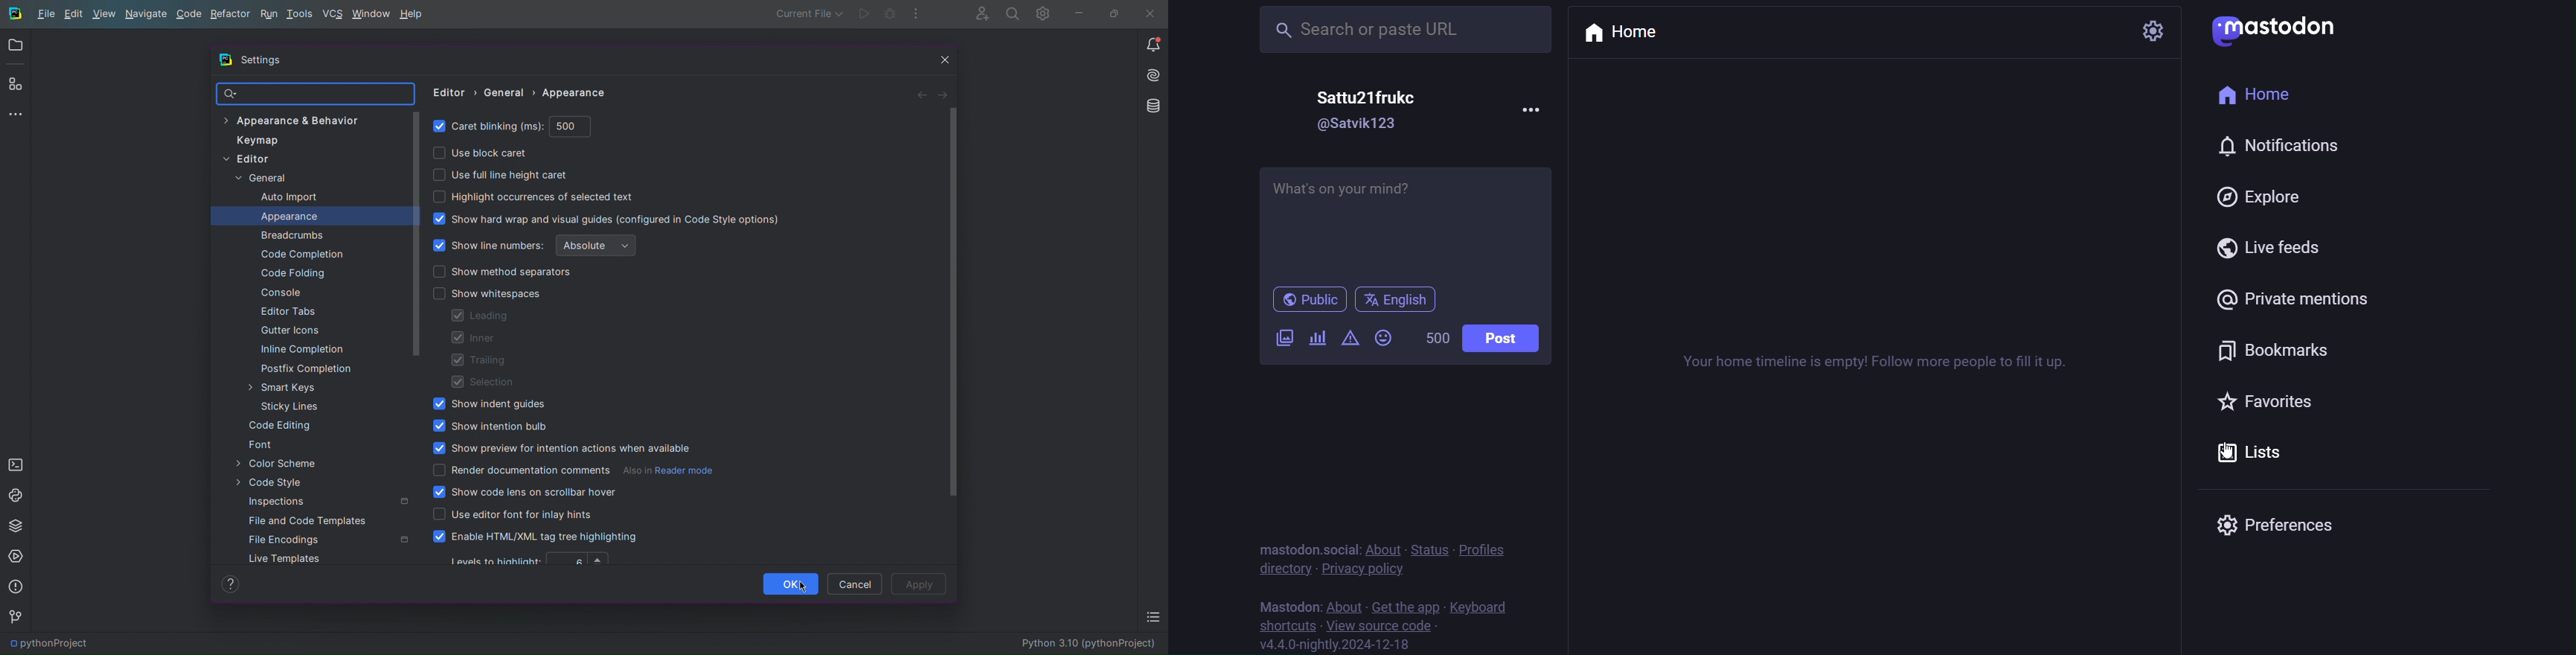 The image size is (2576, 672). What do you see at coordinates (284, 333) in the screenshot?
I see `Gutter Icons` at bounding box center [284, 333].